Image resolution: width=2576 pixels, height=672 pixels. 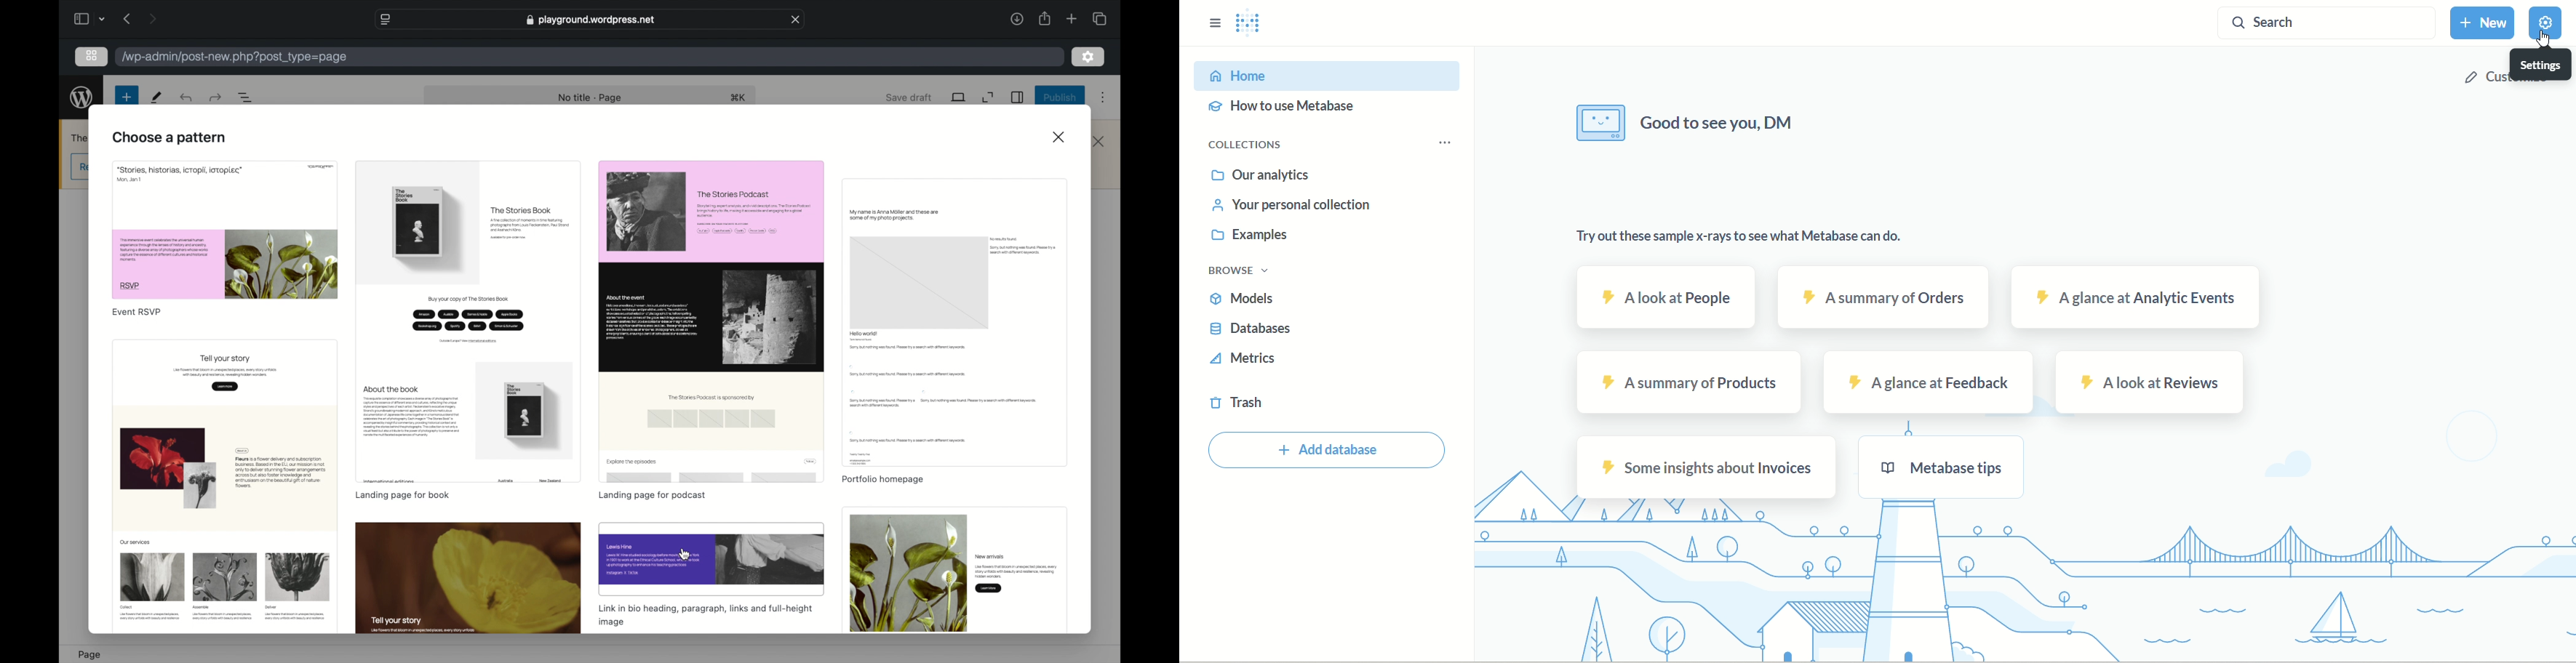 I want to click on new, so click(x=2485, y=23).